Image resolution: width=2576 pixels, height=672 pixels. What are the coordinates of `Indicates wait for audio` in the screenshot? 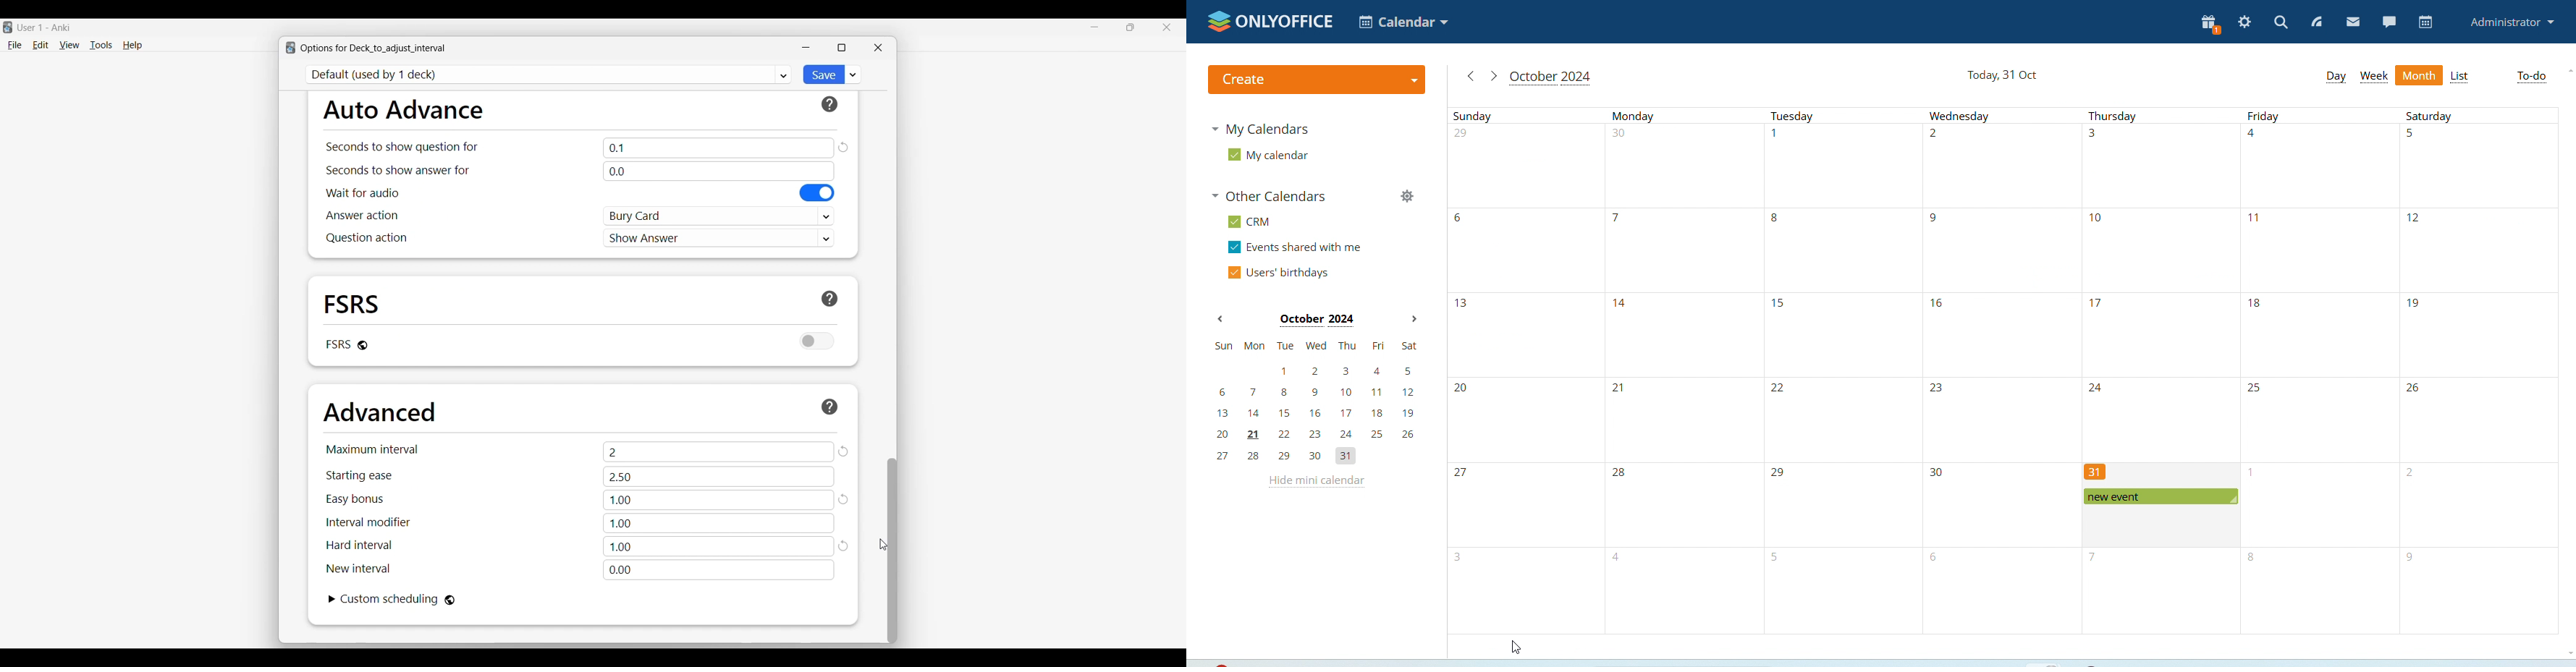 It's located at (363, 193).